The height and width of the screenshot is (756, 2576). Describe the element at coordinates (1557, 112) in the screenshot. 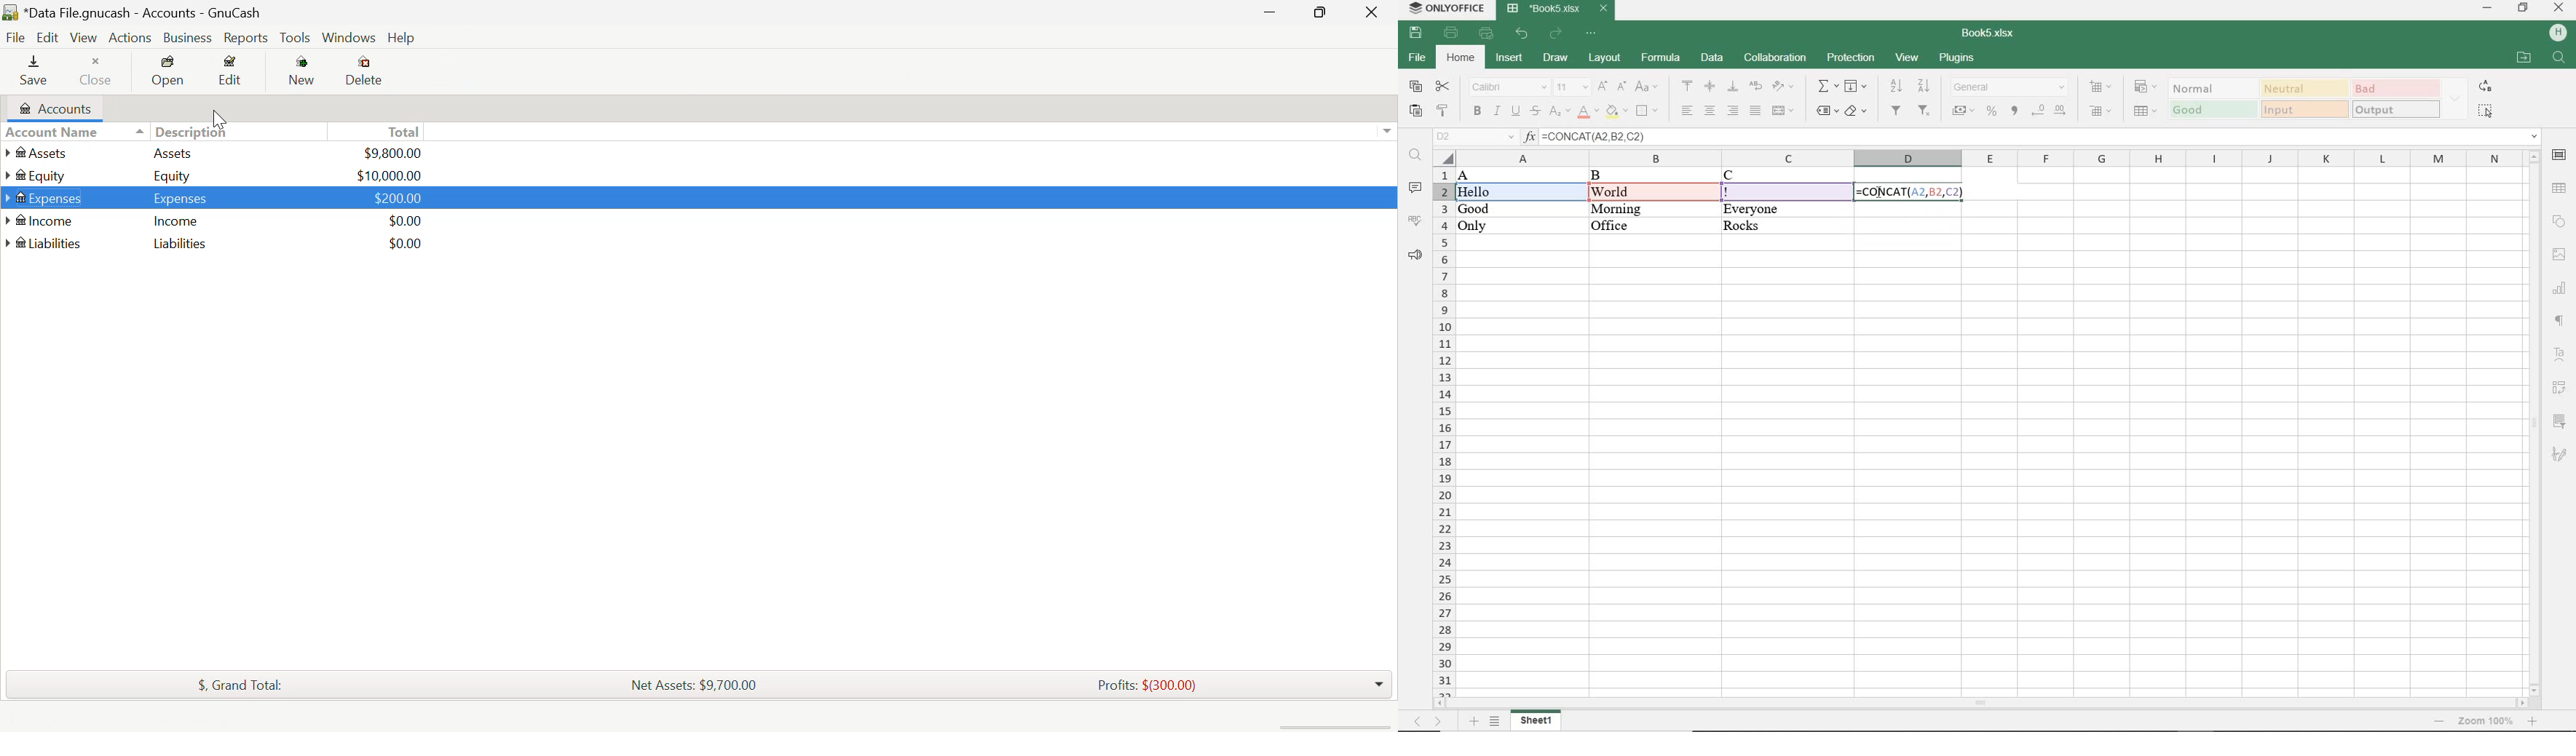

I see `SUBSCRIPT/SUPERSCRIPT` at that location.